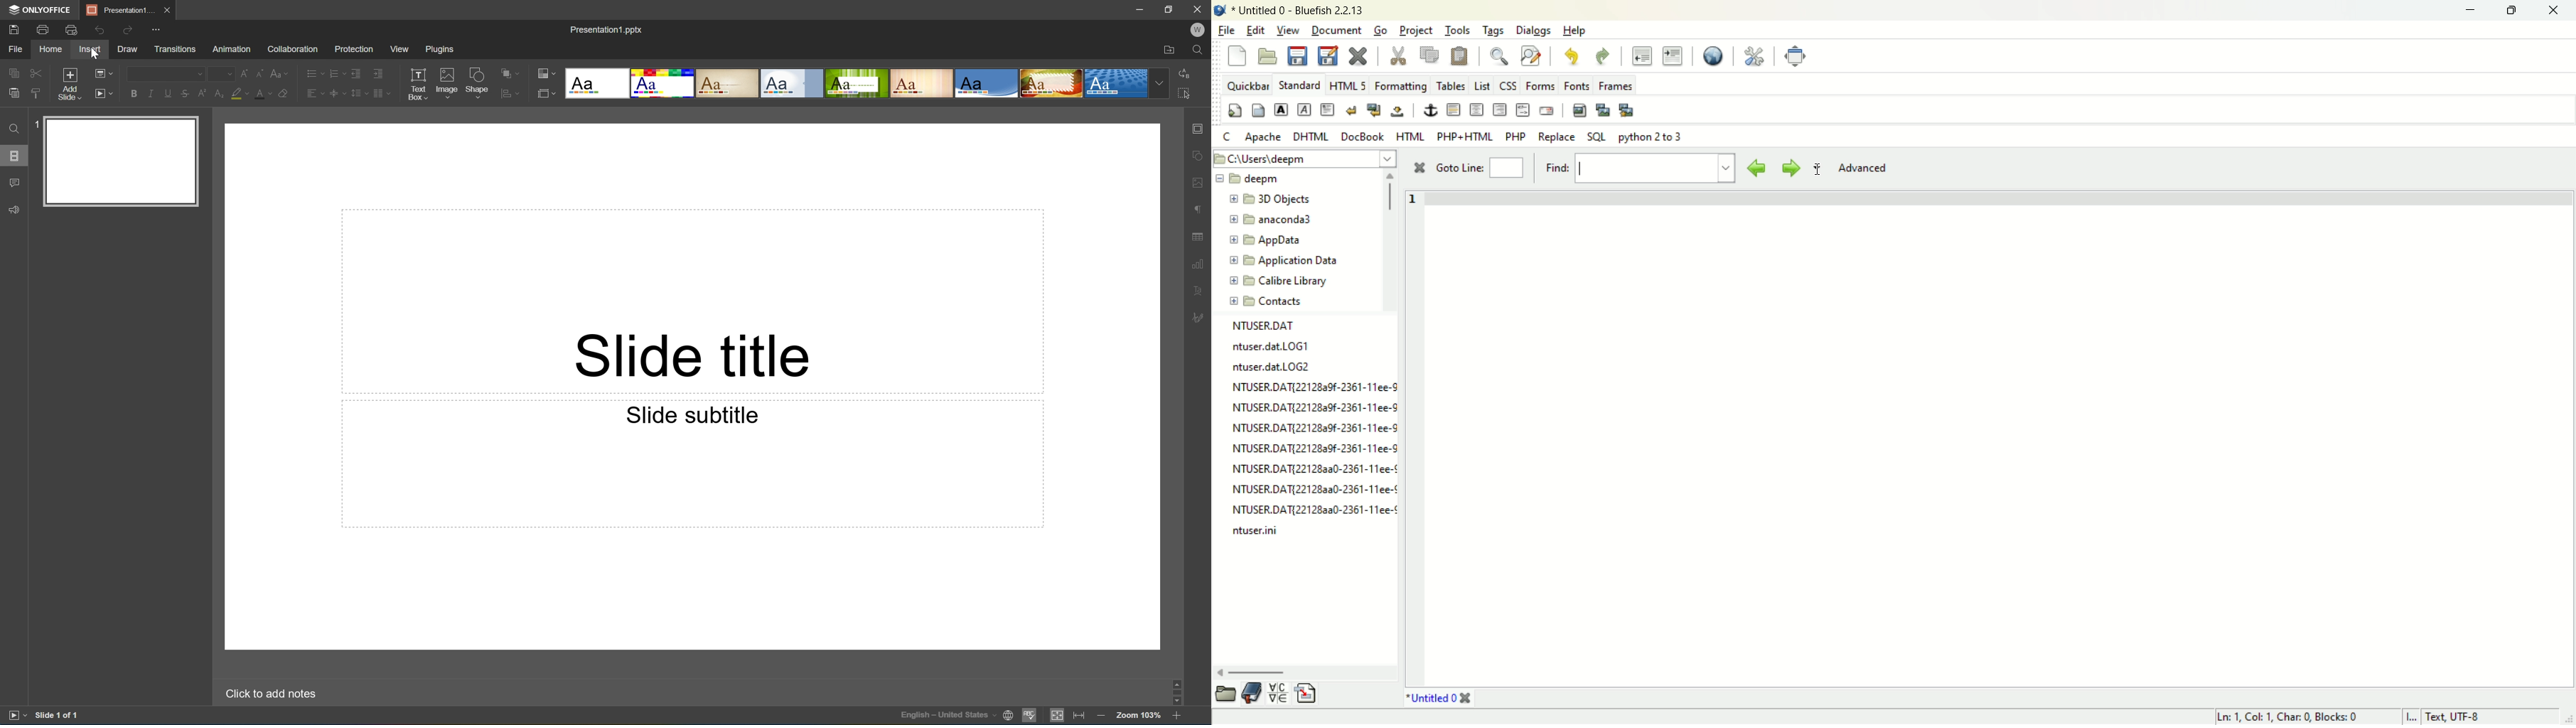 This screenshot has width=2576, height=728. I want to click on Slide settings, so click(1202, 128).